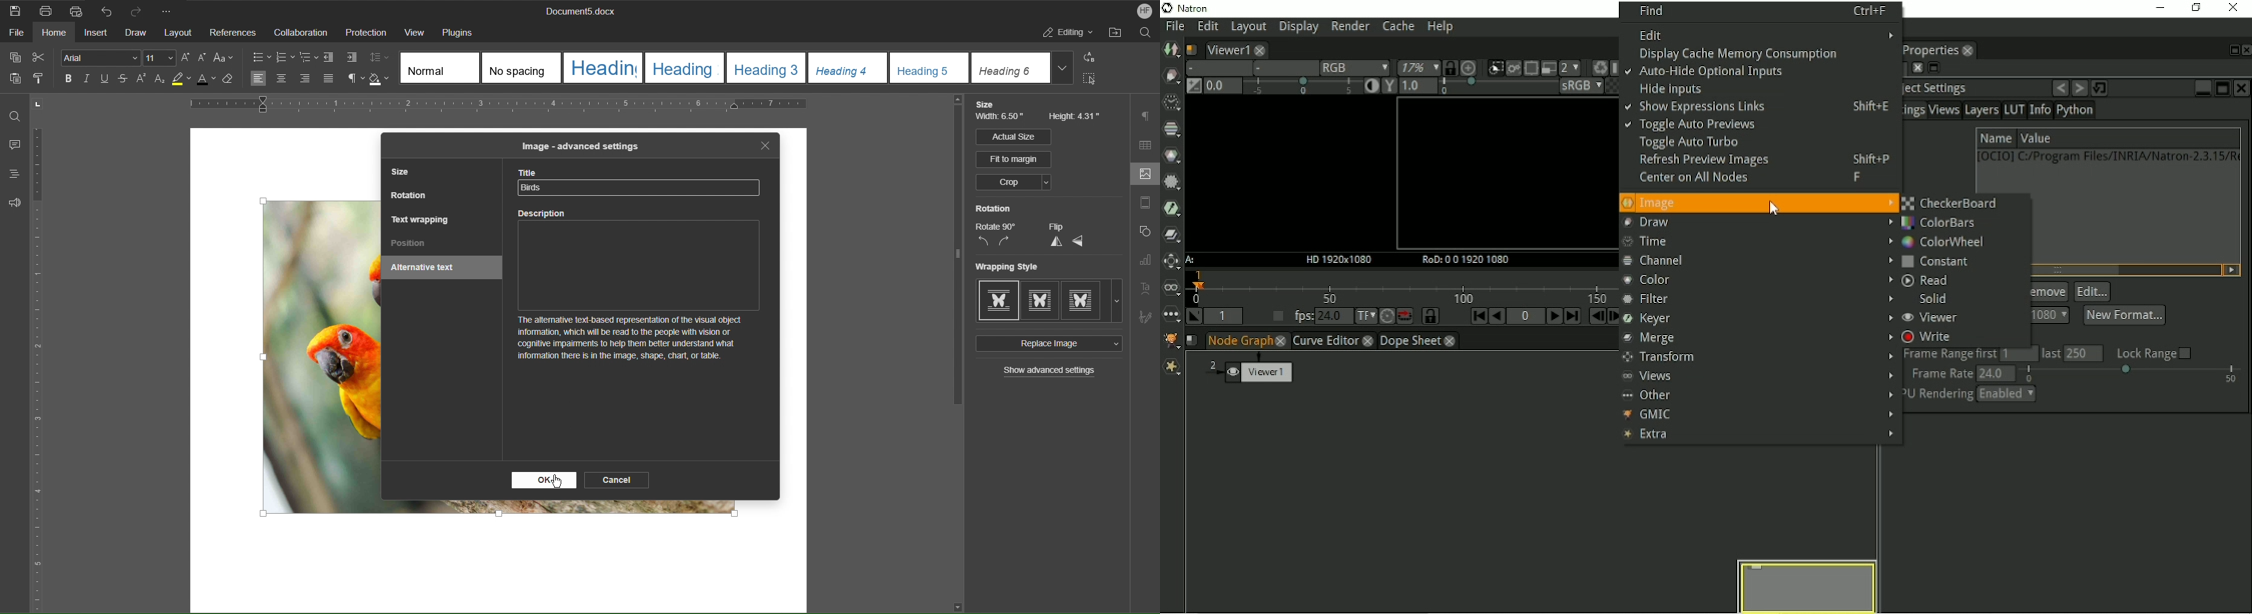  What do you see at coordinates (1055, 242) in the screenshot?
I see `Vertical Flip` at bounding box center [1055, 242].